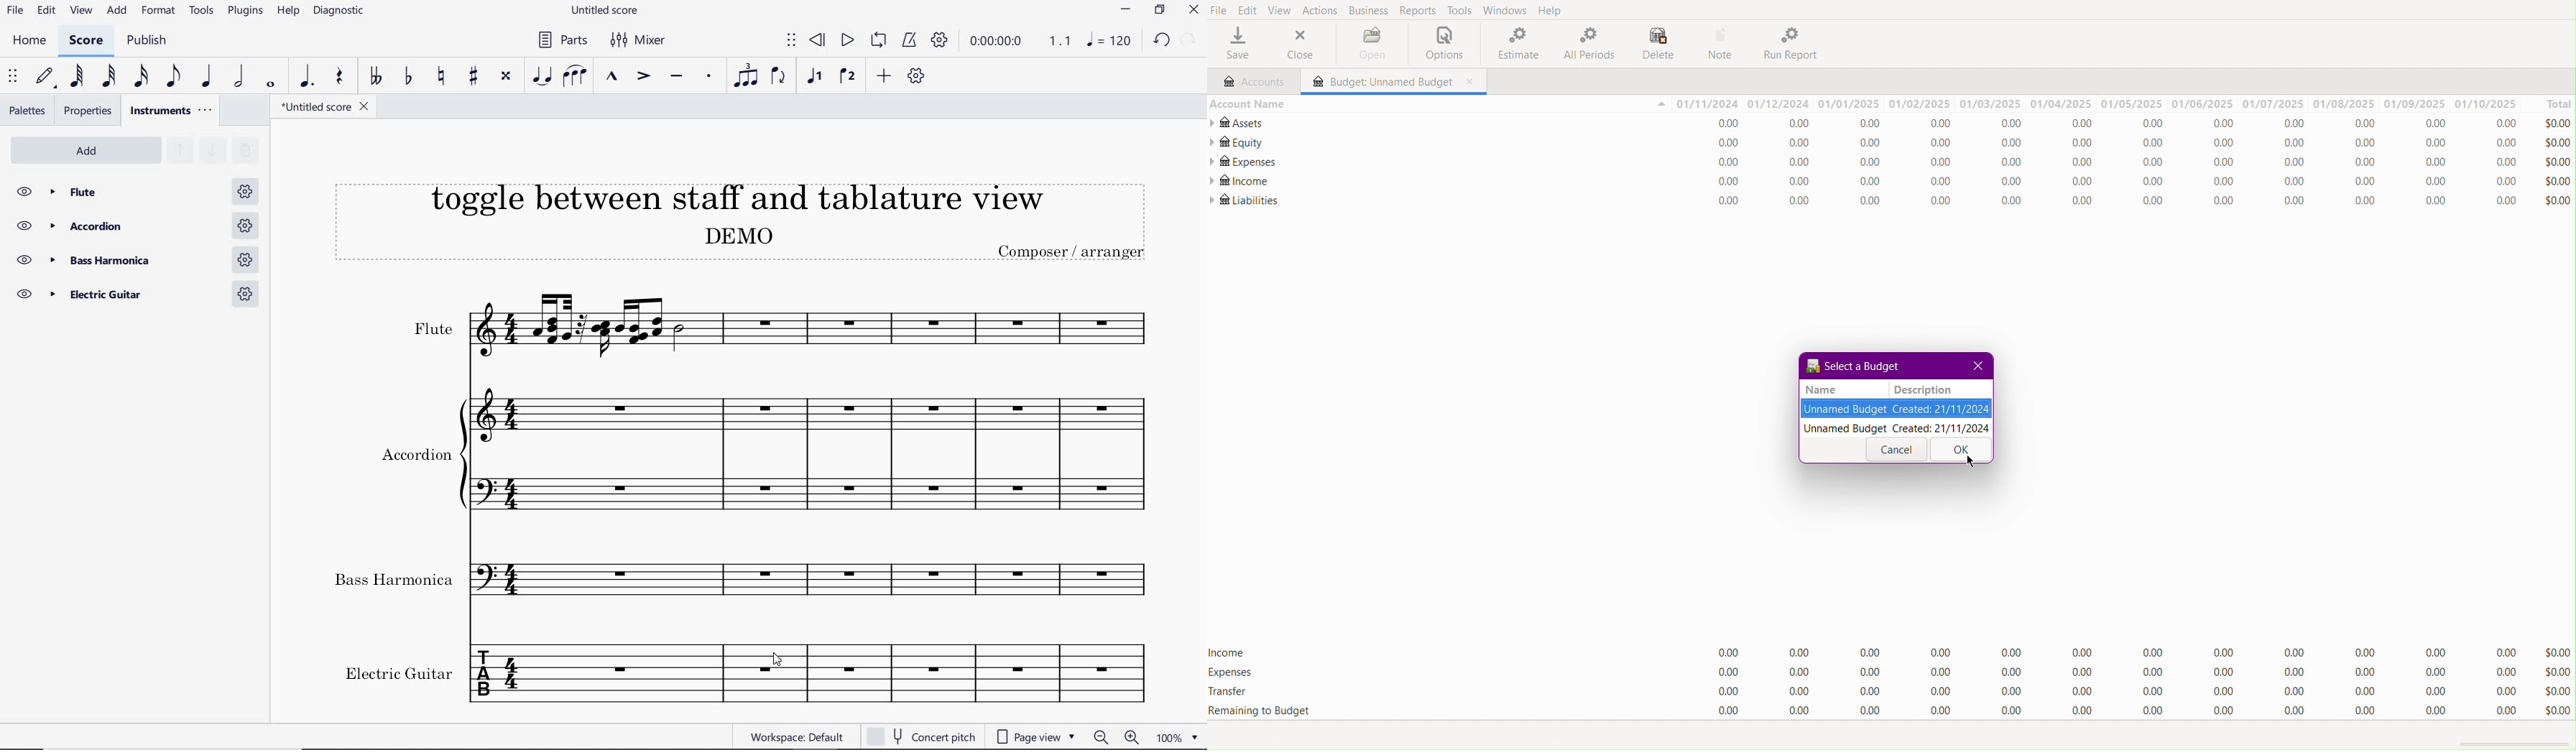 This screenshot has width=2576, height=756. Describe the element at coordinates (288, 12) in the screenshot. I see `help` at that location.